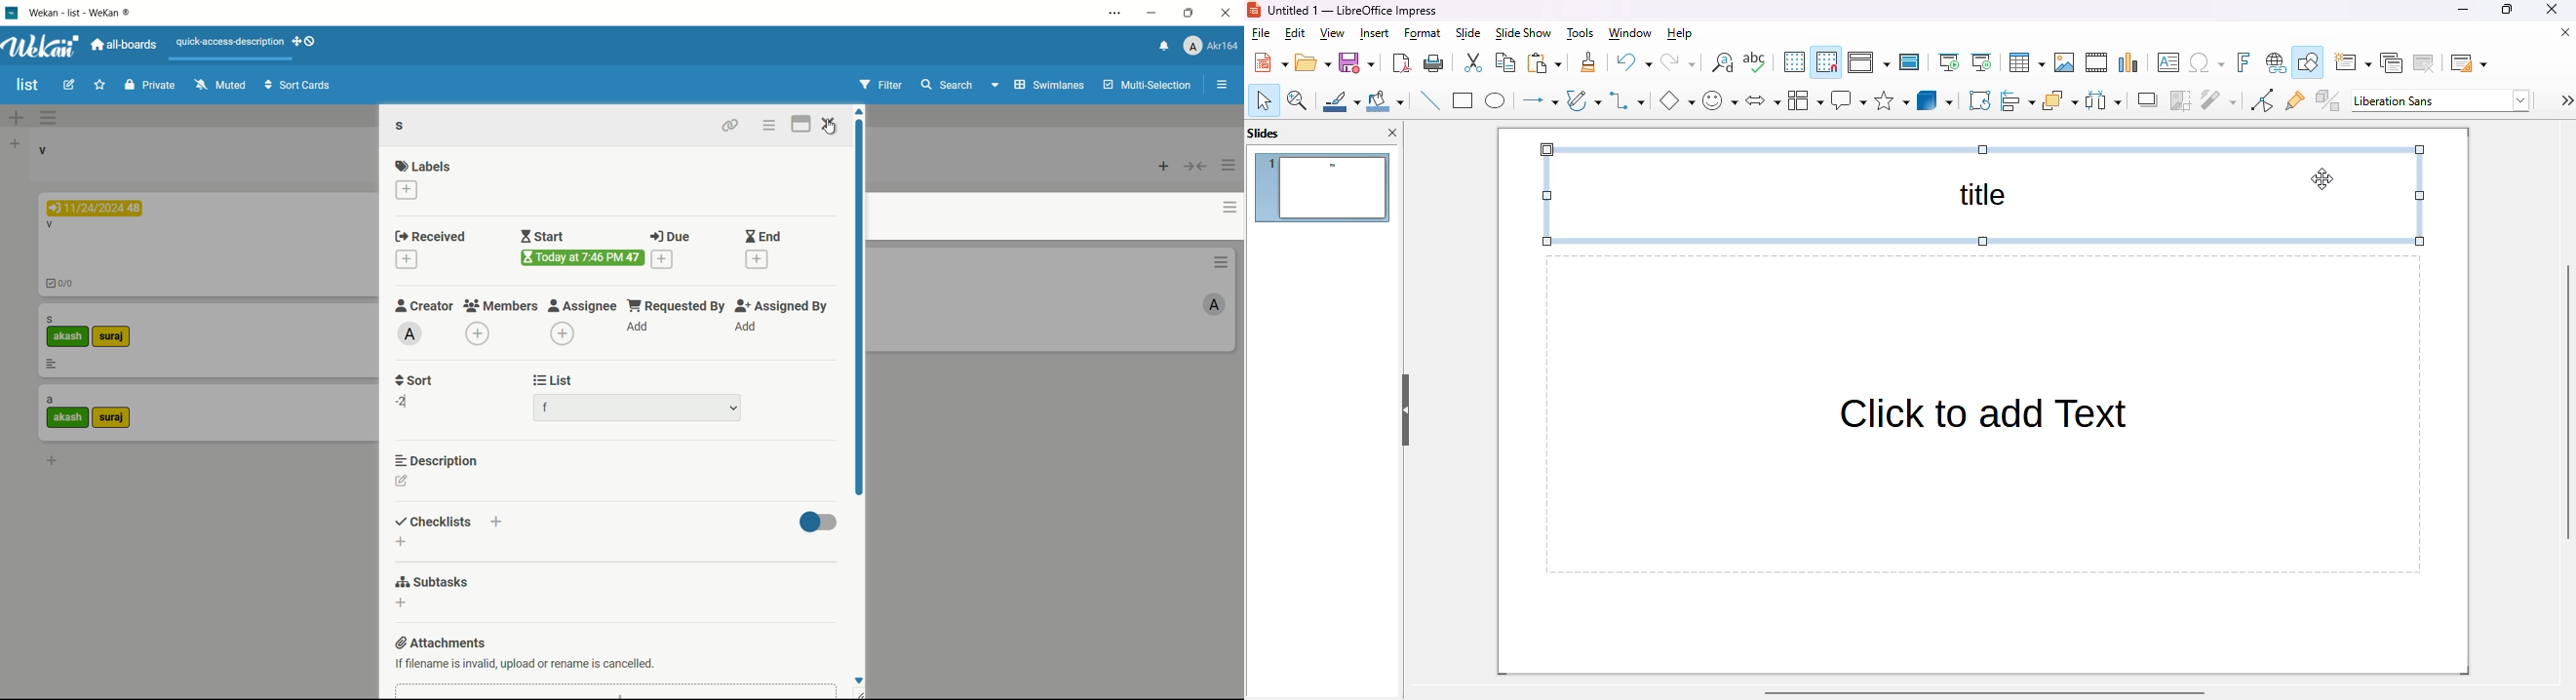 This screenshot has width=2576, height=700. I want to click on horizontal scroll bar, so click(1987, 691).